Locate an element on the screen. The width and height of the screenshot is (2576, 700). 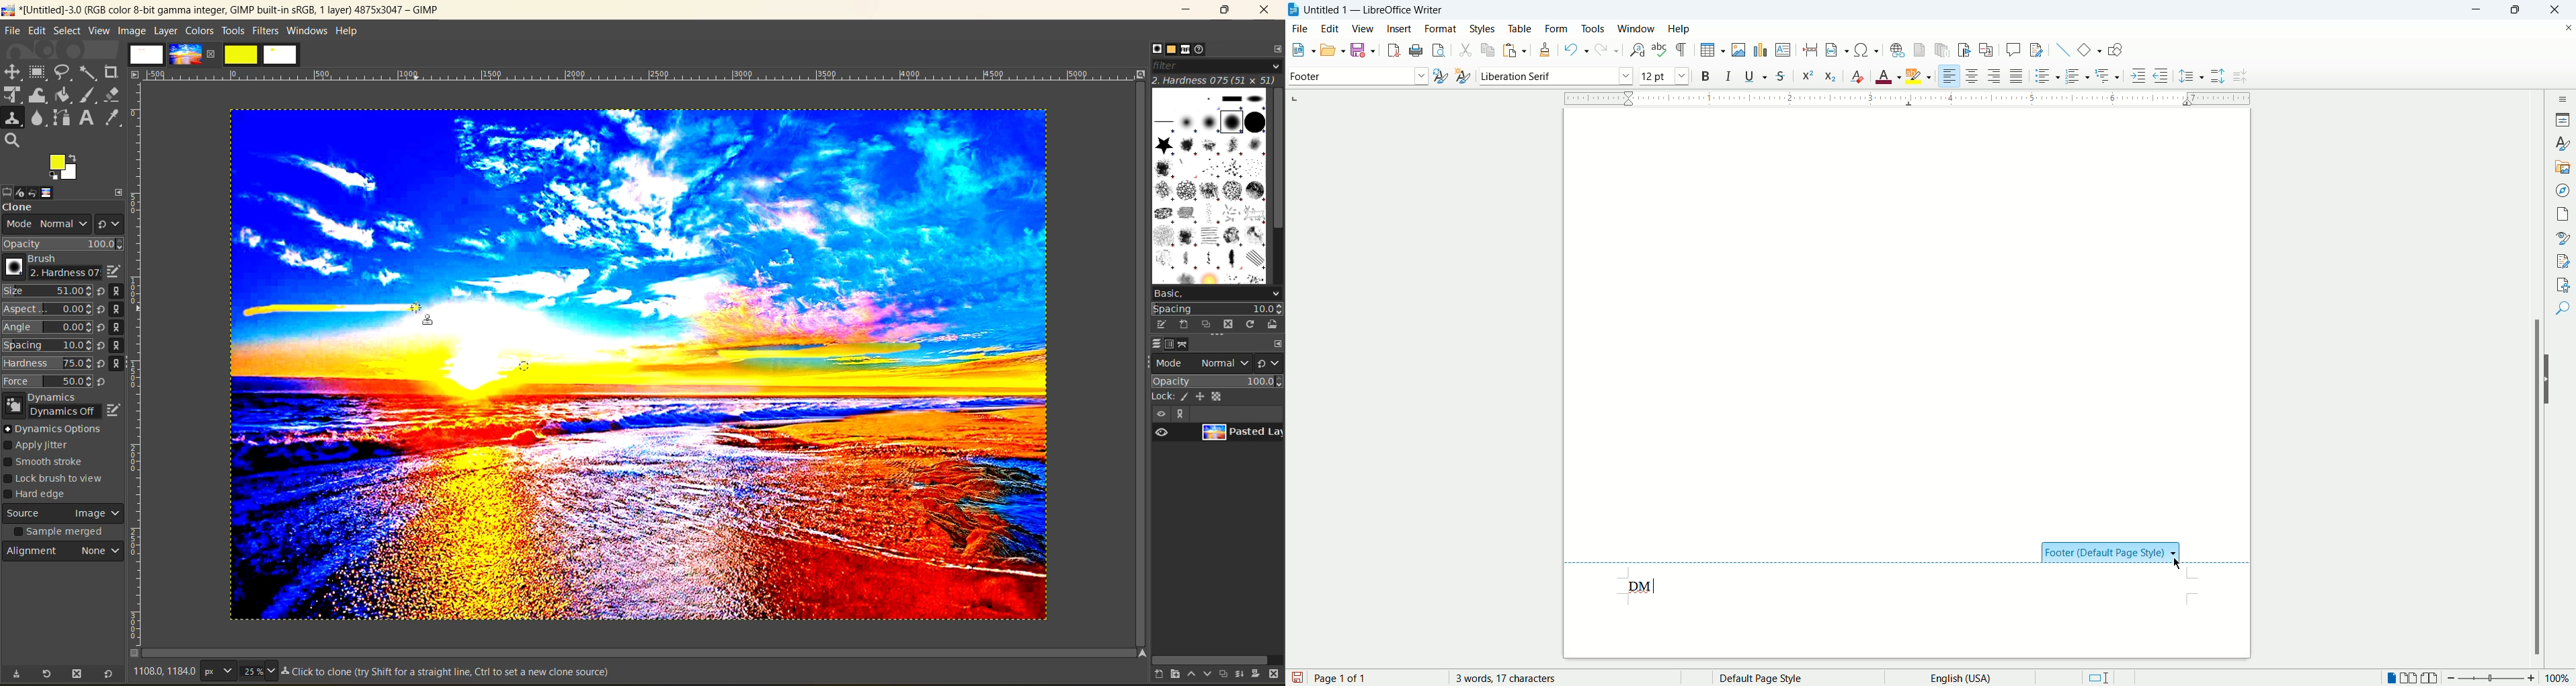
navigator is located at coordinates (2565, 189).